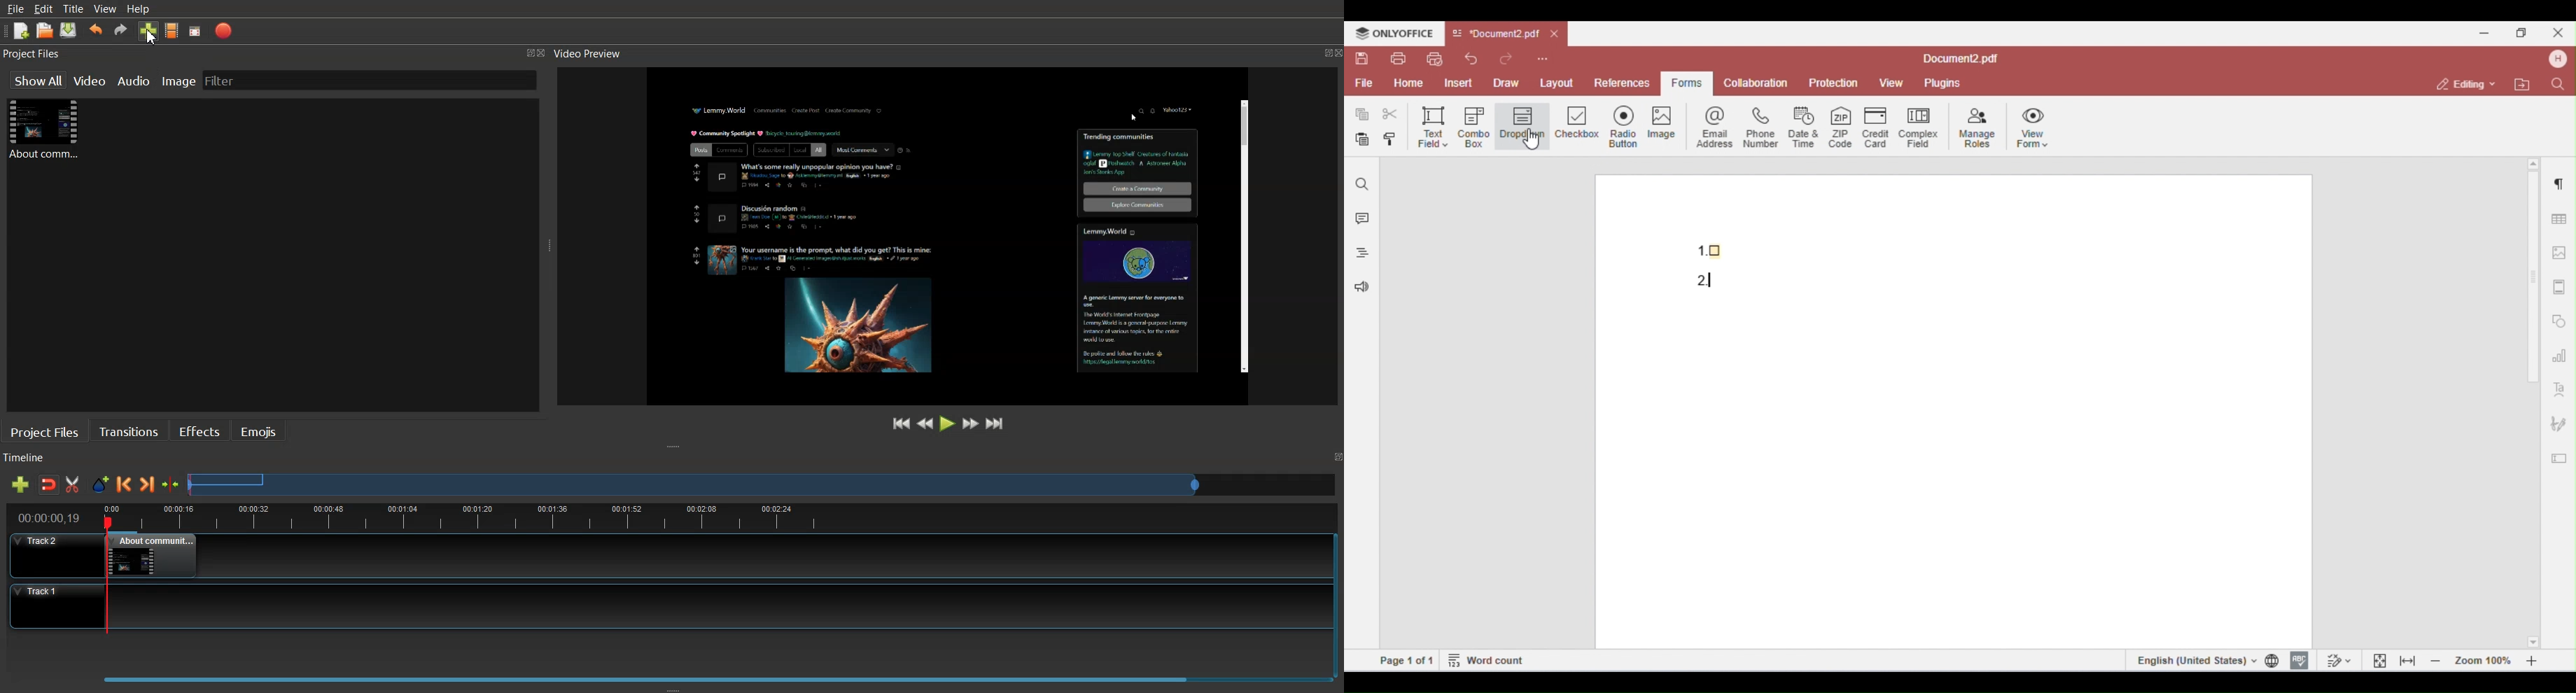 The height and width of the screenshot is (700, 2576). What do you see at coordinates (223, 31) in the screenshot?
I see `Export Video` at bounding box center [223, 31].